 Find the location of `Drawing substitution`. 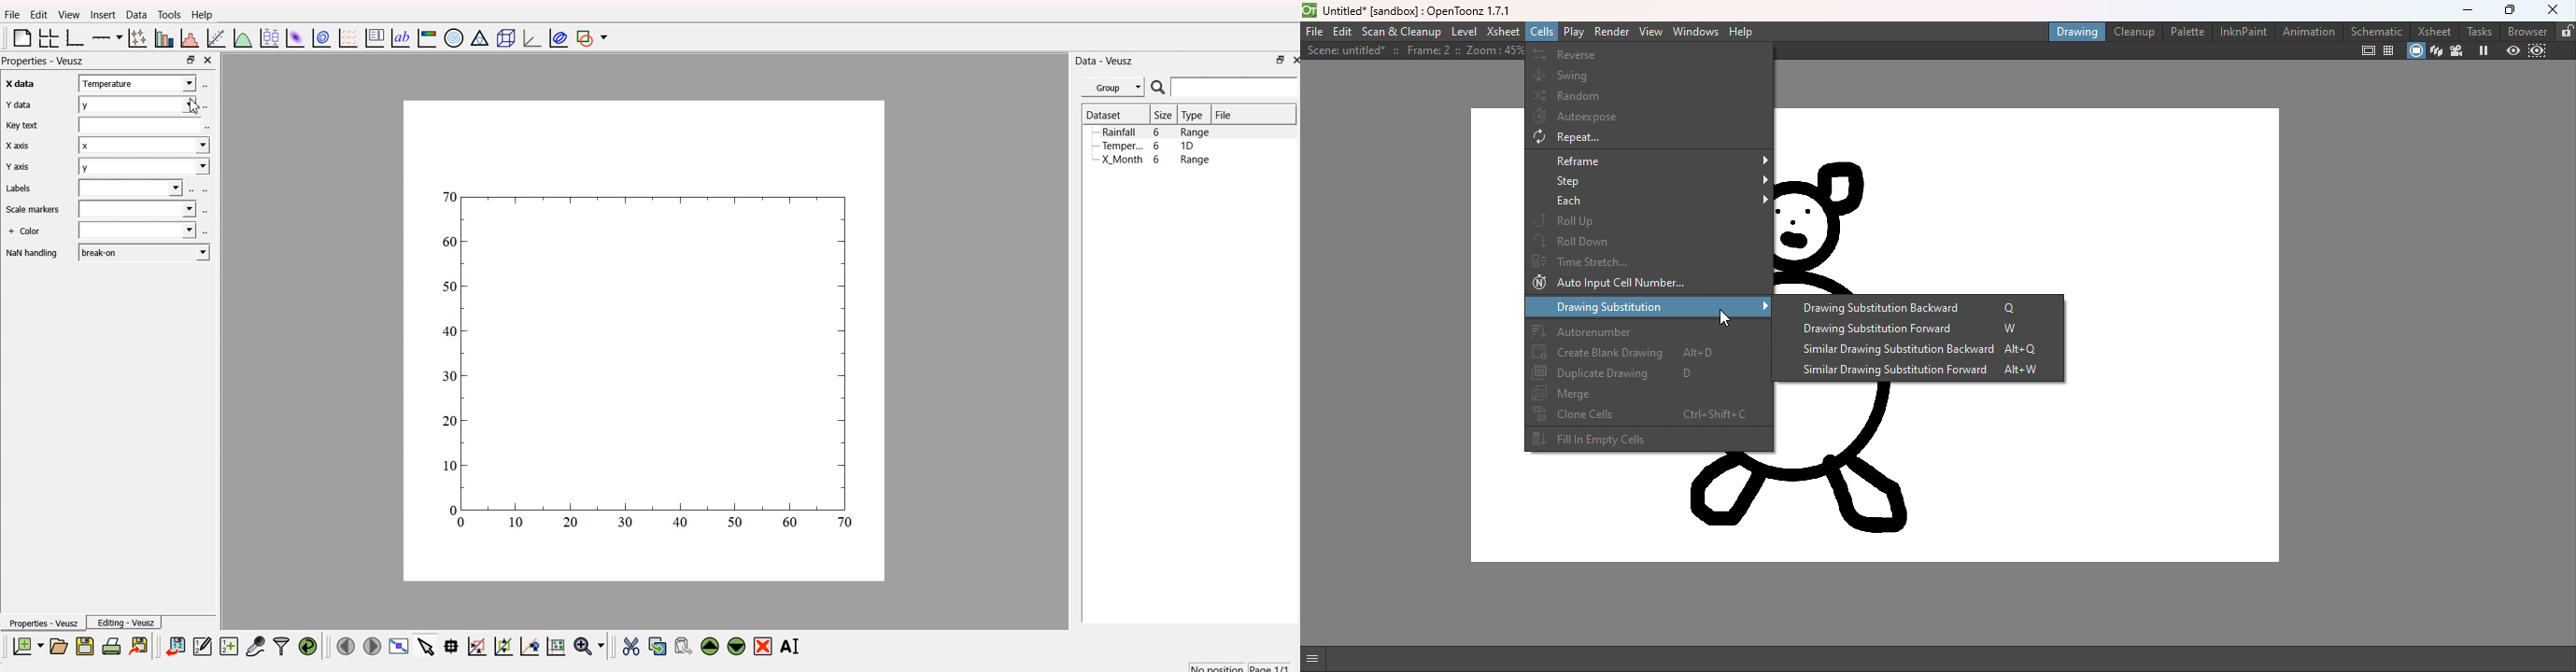

Drawing substitution is located at coordinates (1651, 308).